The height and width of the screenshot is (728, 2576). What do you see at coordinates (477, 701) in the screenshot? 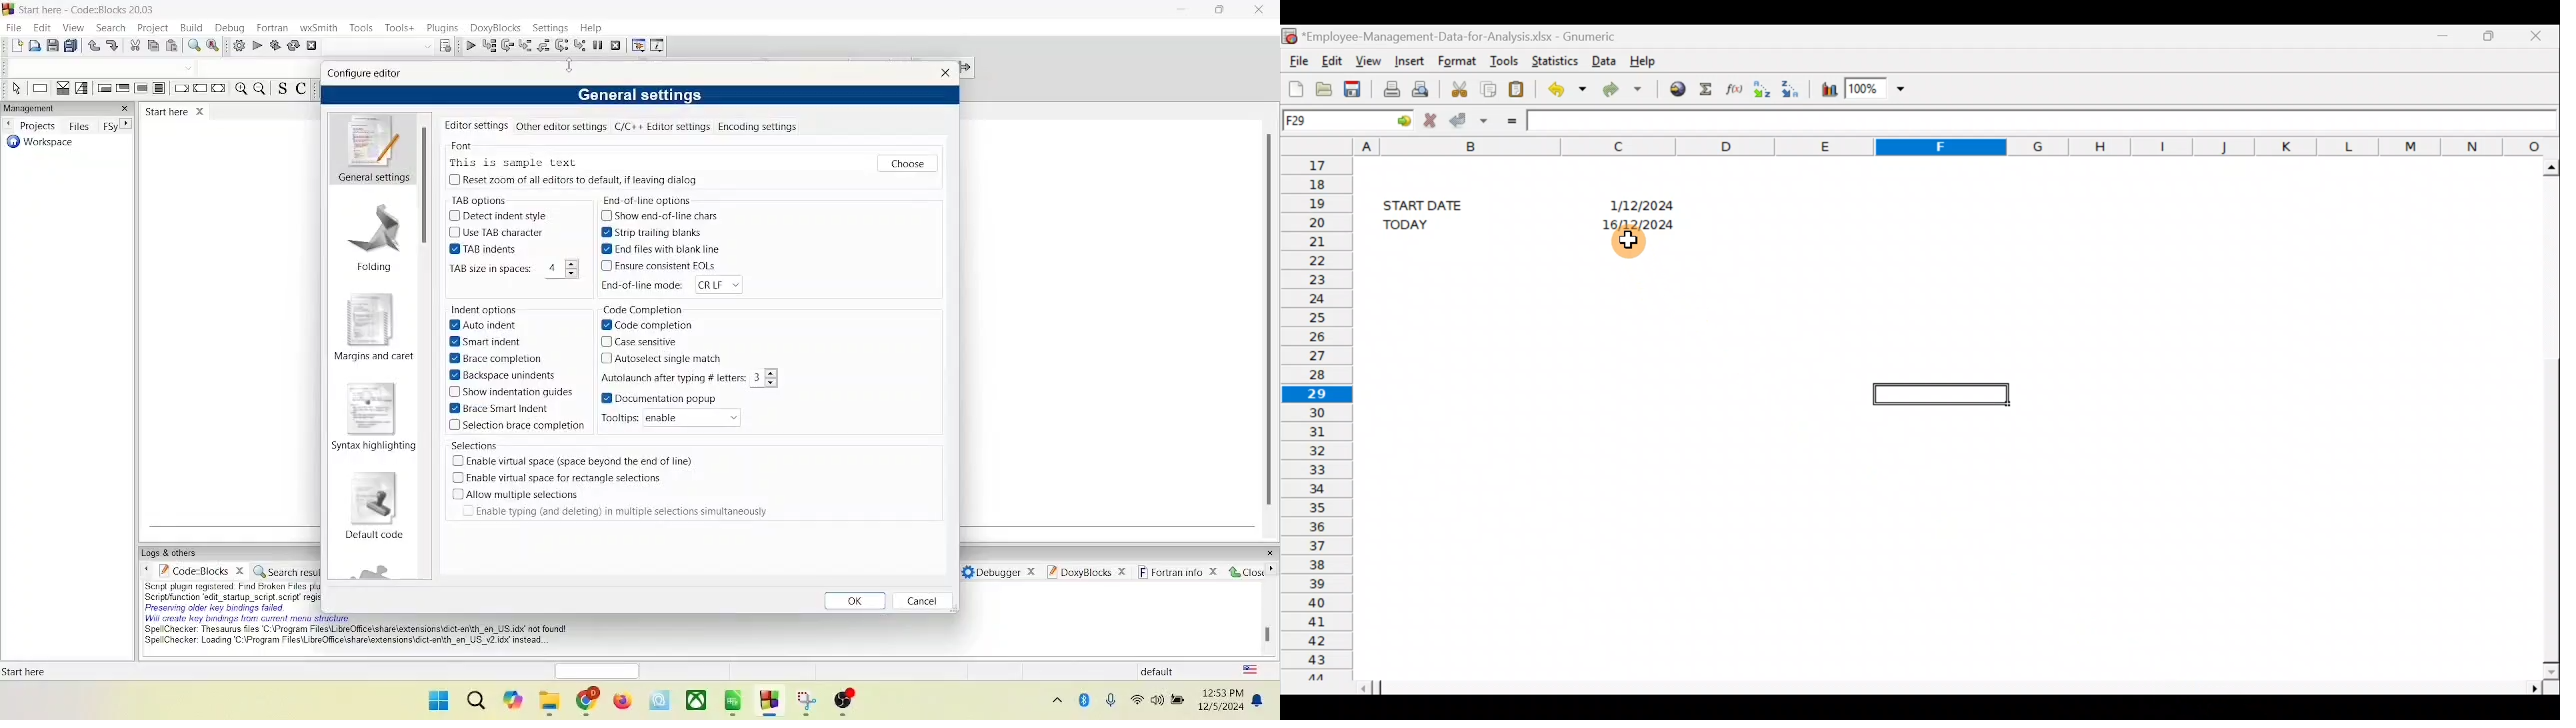
I see `search` at bounding box center [477, 701].